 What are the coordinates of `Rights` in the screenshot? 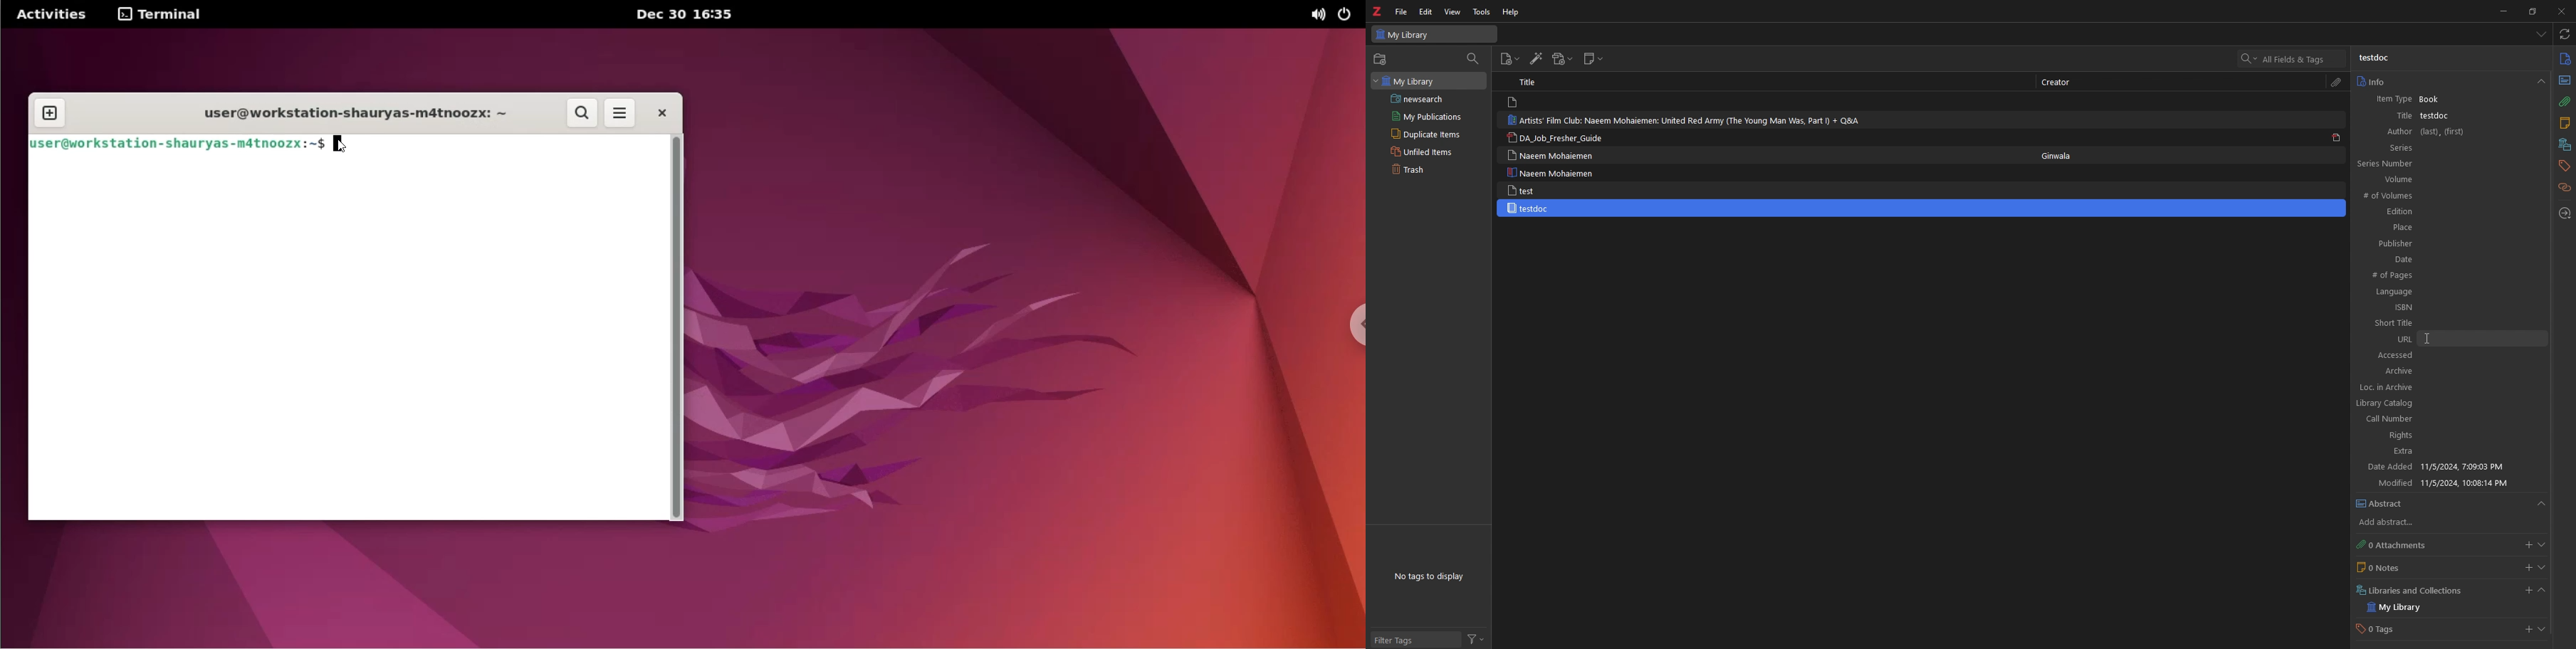 It's located at (2444, 437).